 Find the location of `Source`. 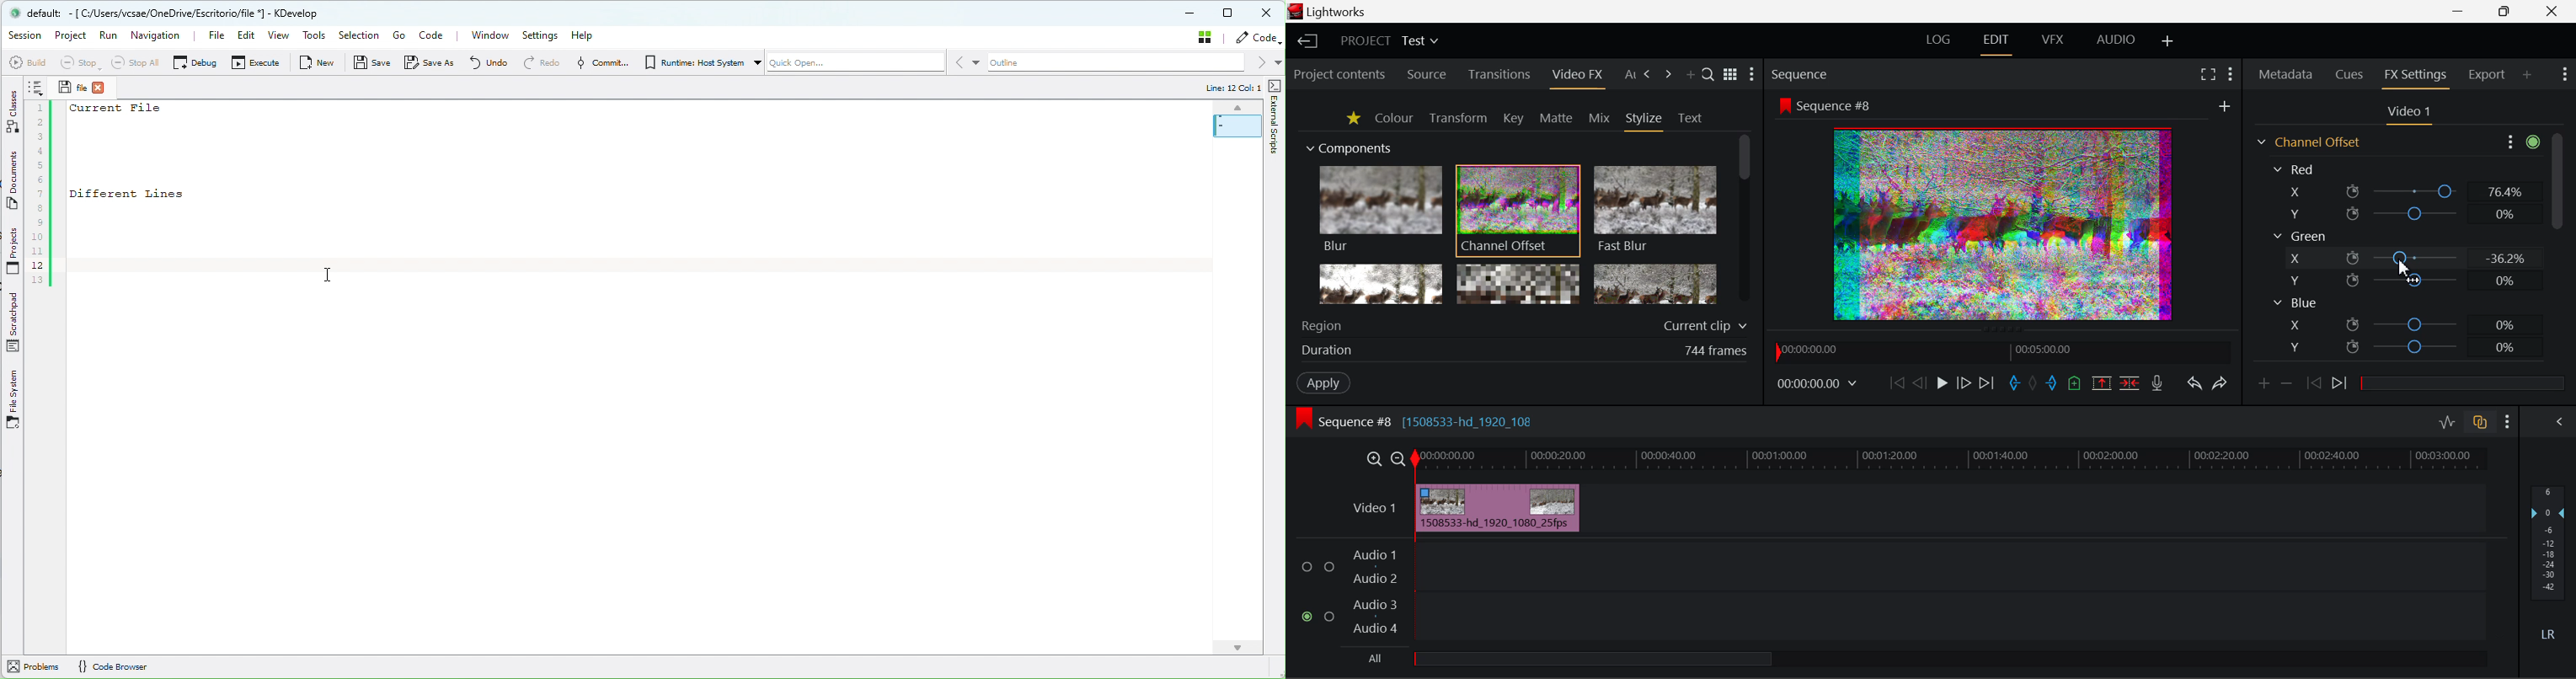

Source is located at coordinates (1428, 74).